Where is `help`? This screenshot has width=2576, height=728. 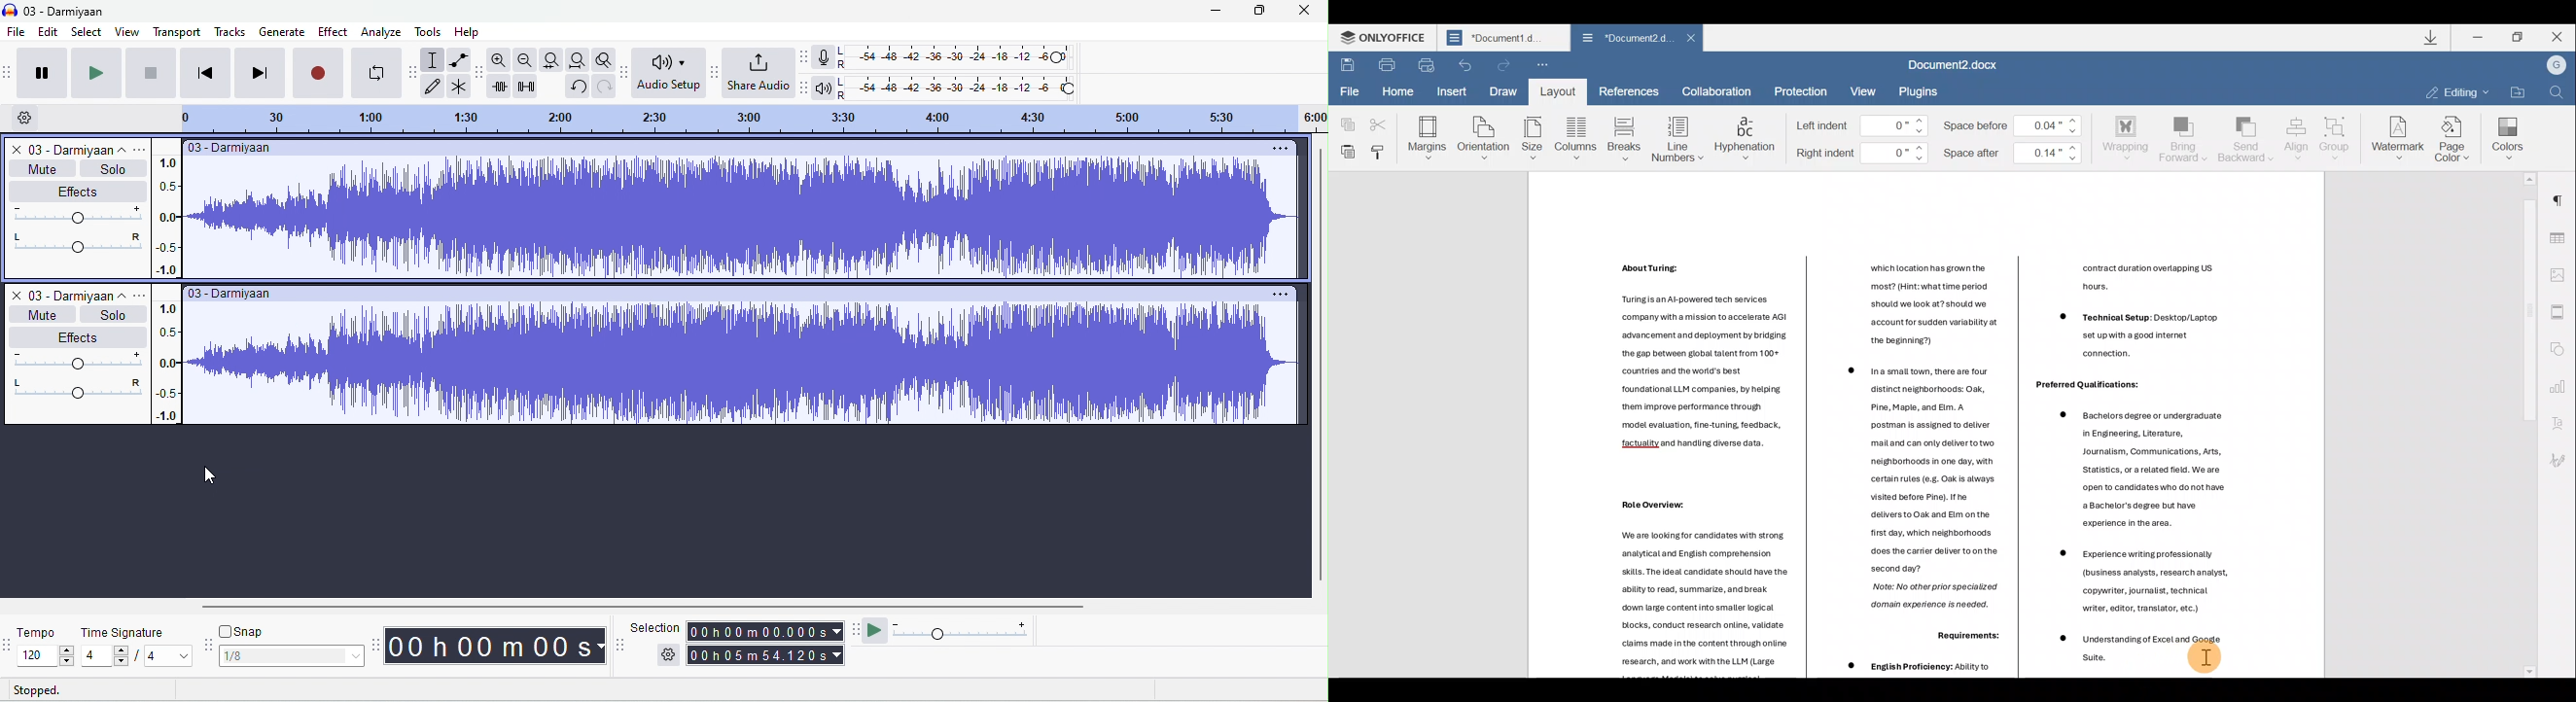 help is located at coordinates (467, 31).